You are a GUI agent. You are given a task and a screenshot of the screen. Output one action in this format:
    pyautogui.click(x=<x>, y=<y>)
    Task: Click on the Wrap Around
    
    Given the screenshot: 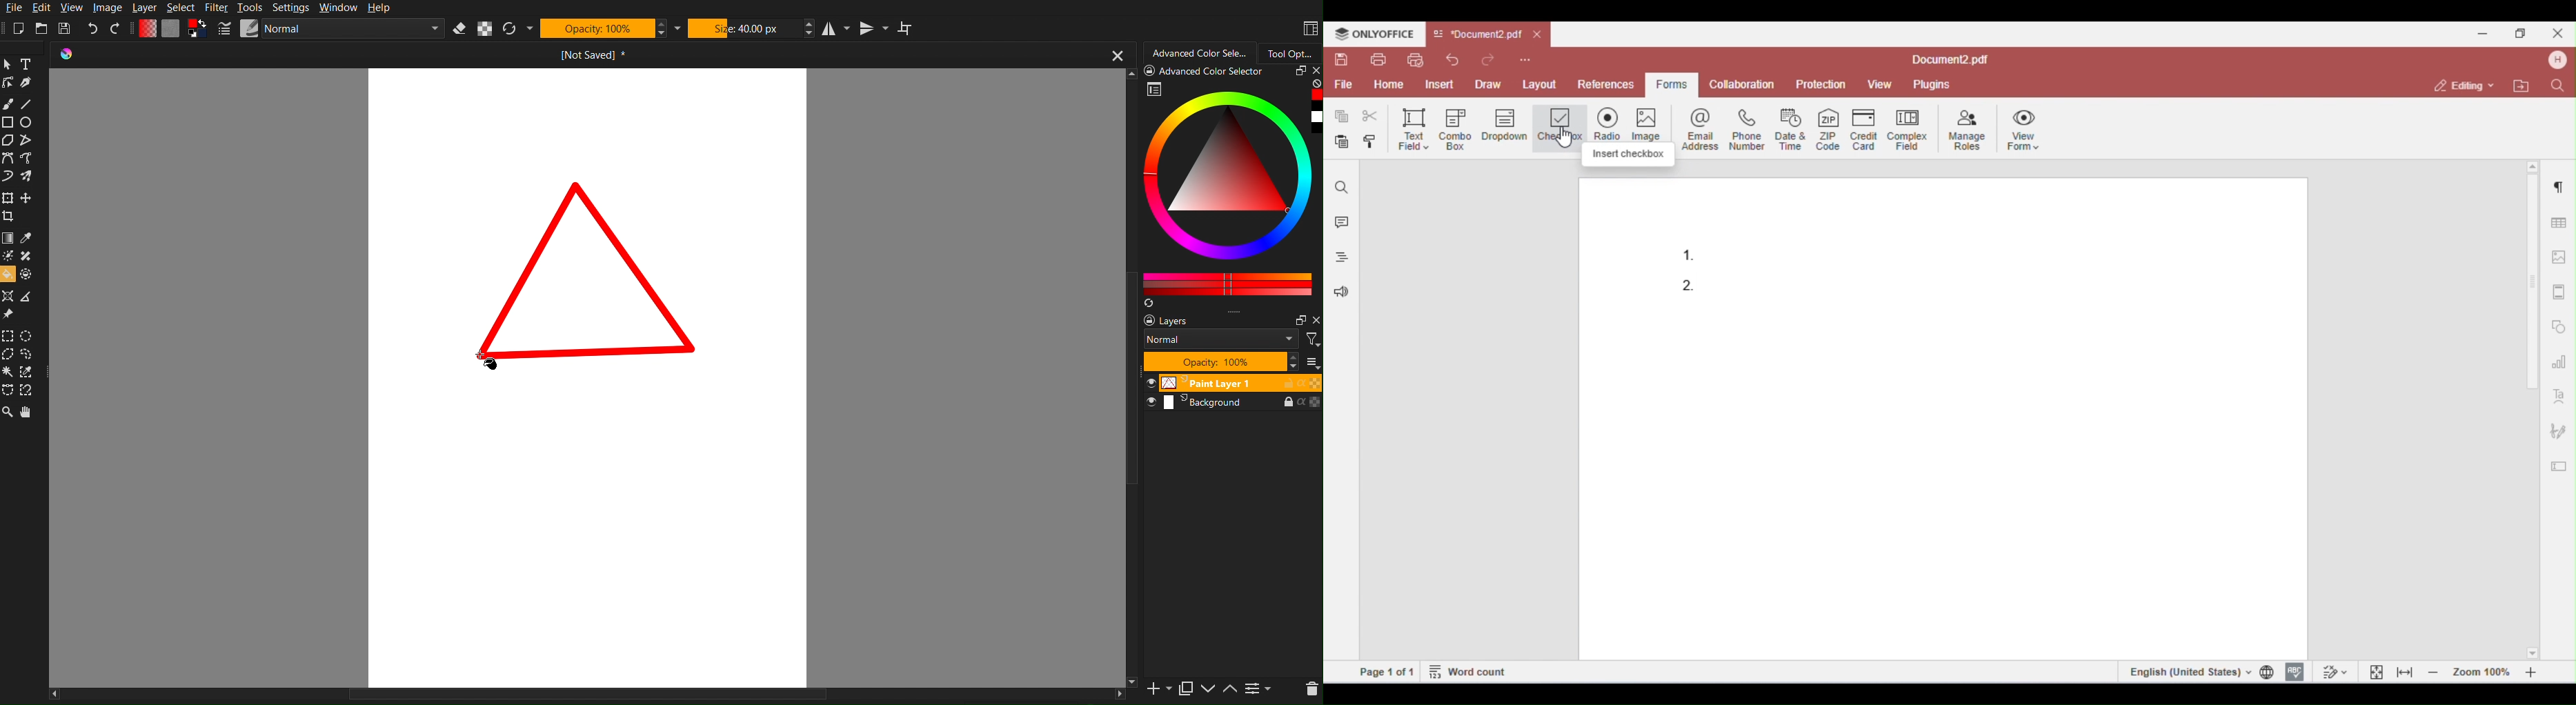 What is the action you would take?
    pyautogui.click(x=911, y=29)
    